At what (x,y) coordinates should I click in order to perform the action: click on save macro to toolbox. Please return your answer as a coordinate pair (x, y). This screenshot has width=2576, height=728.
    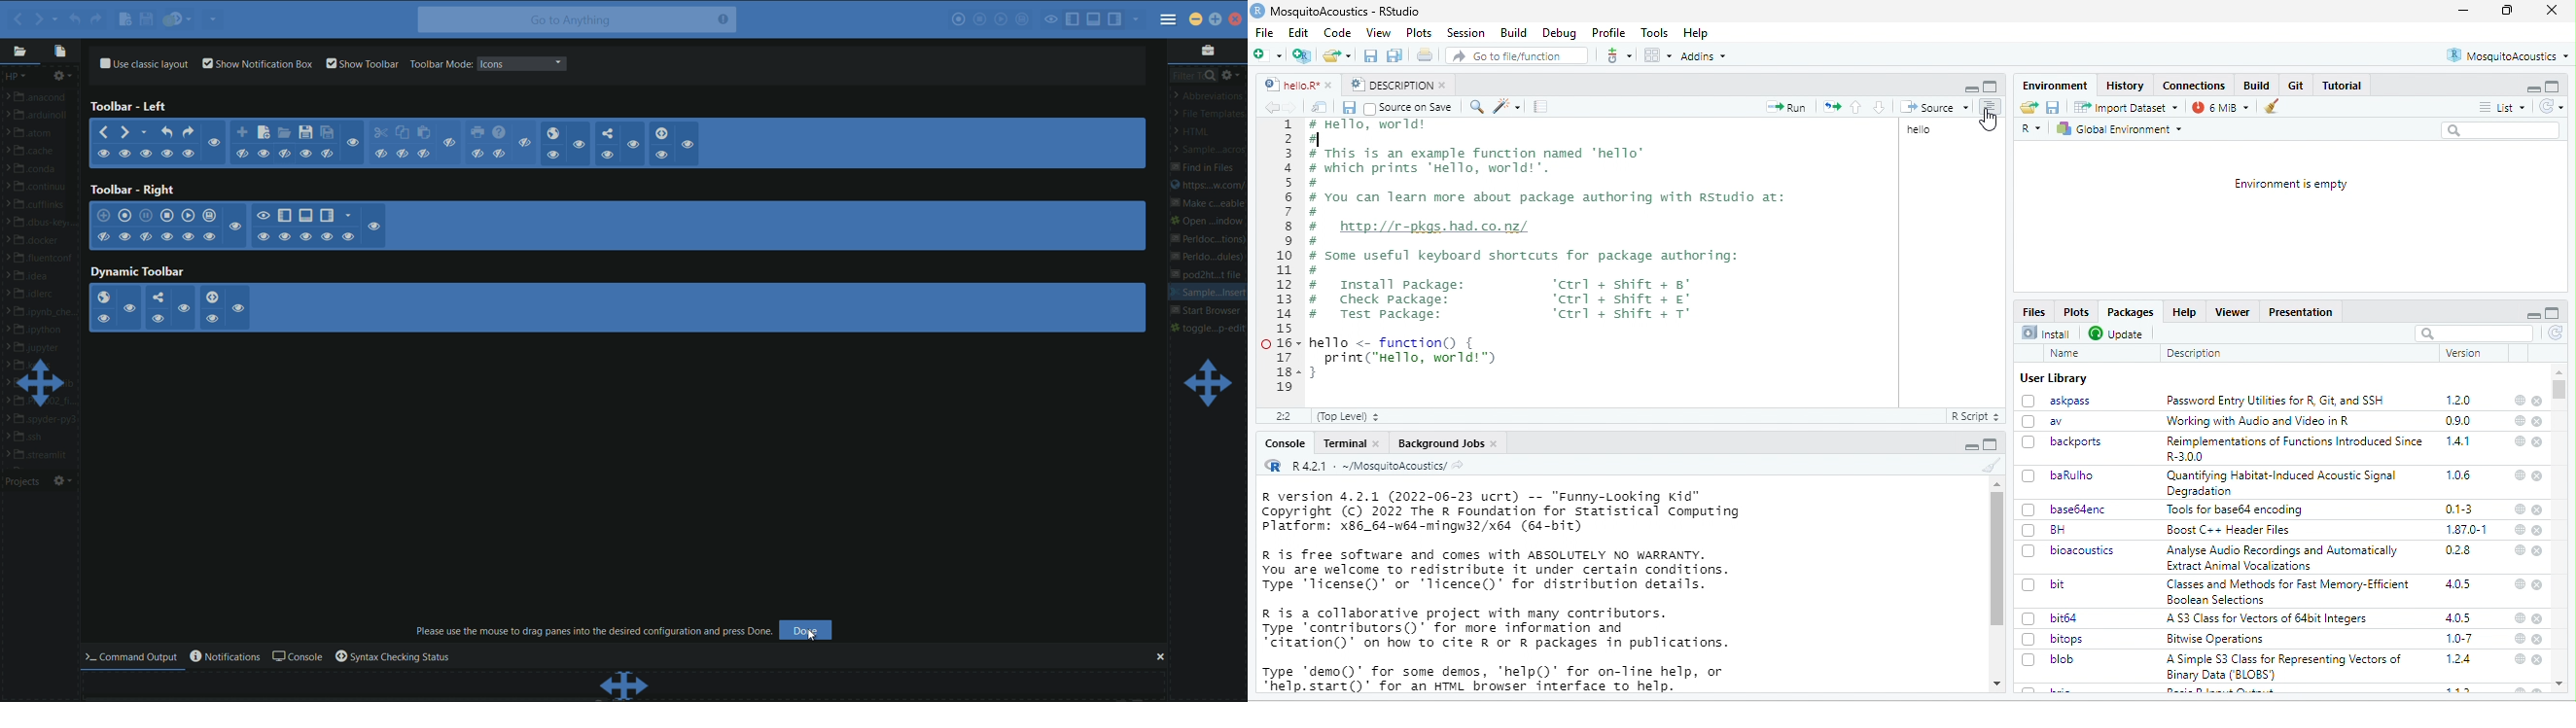
    Looking at the image, I should click on (210, 216).